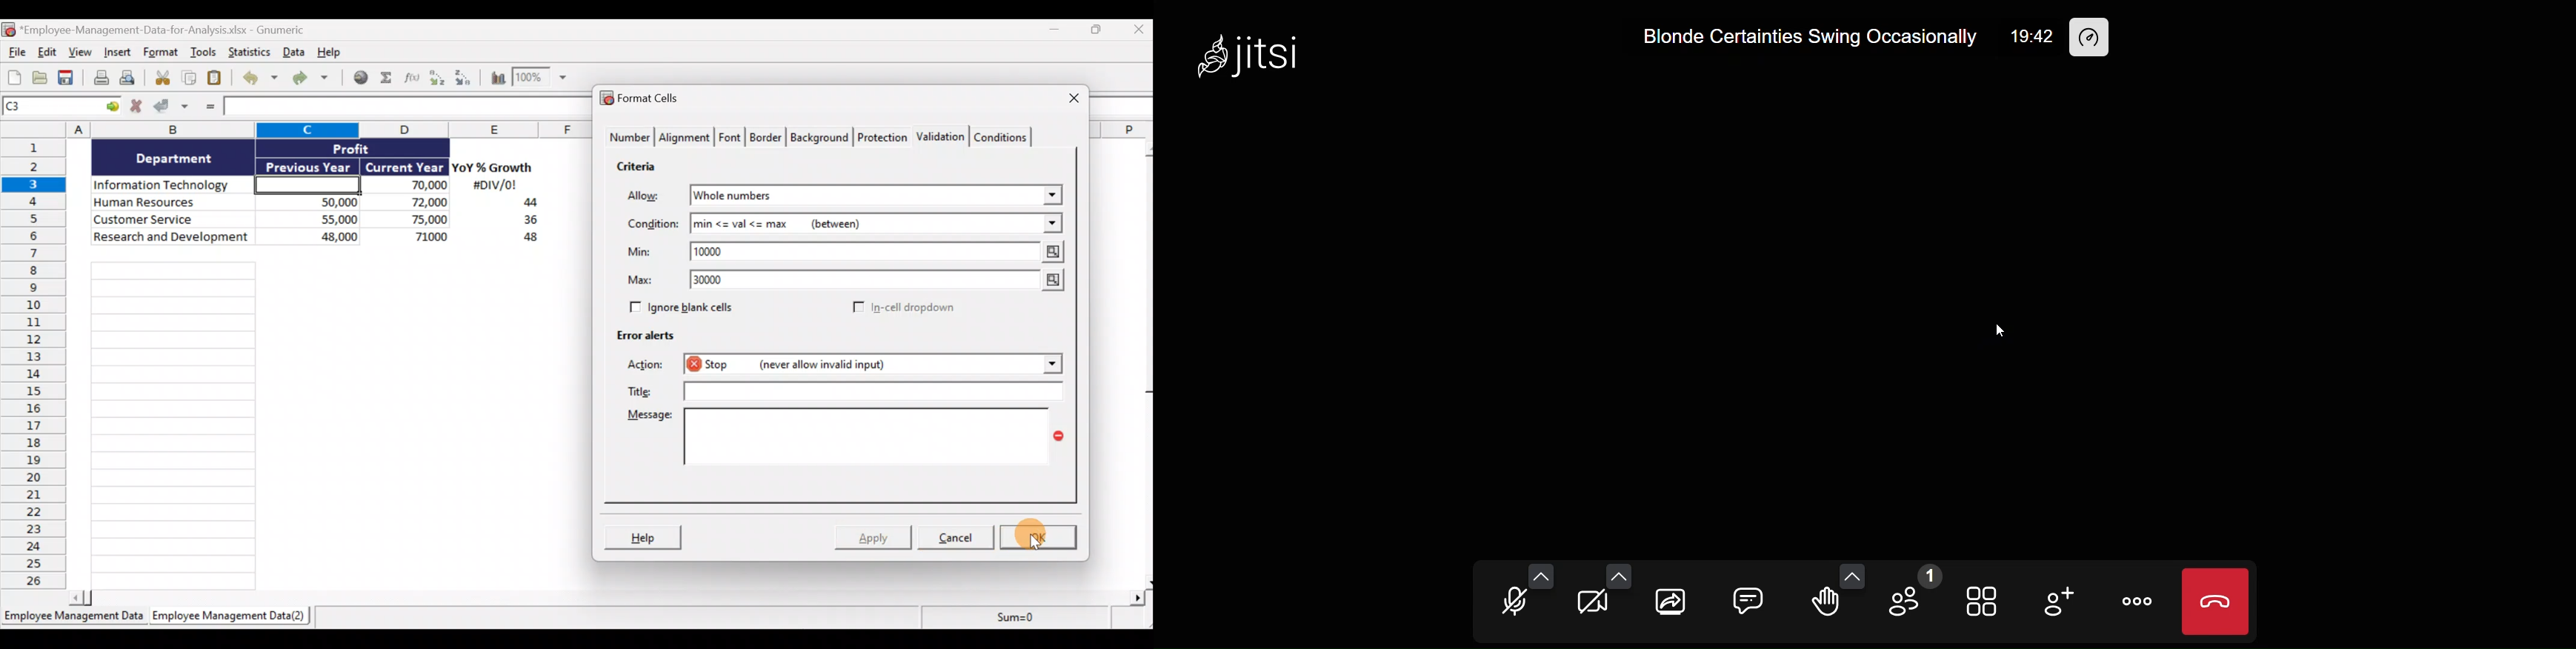 The image size is (2576, 672). Describe the element at coordinates (1751, 599) in the screenshot. I see `chat` at that location.